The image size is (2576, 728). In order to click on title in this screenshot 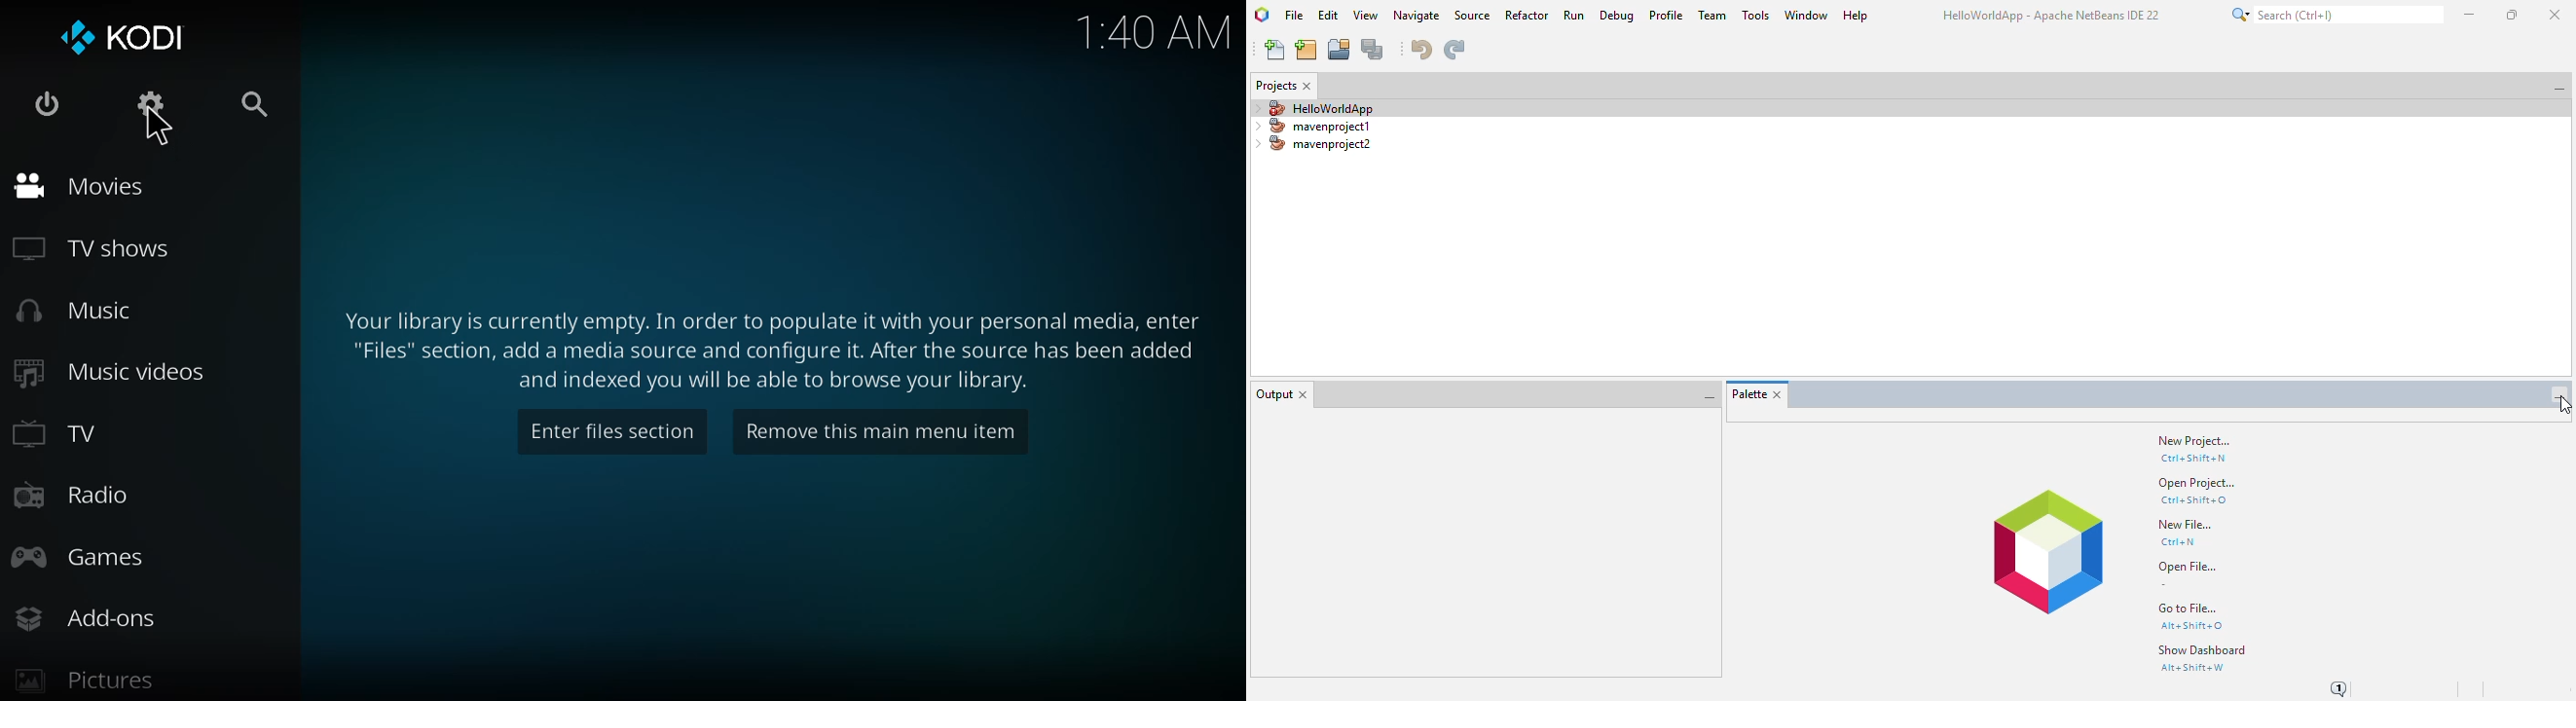, I will do `click(2055, 15)`.